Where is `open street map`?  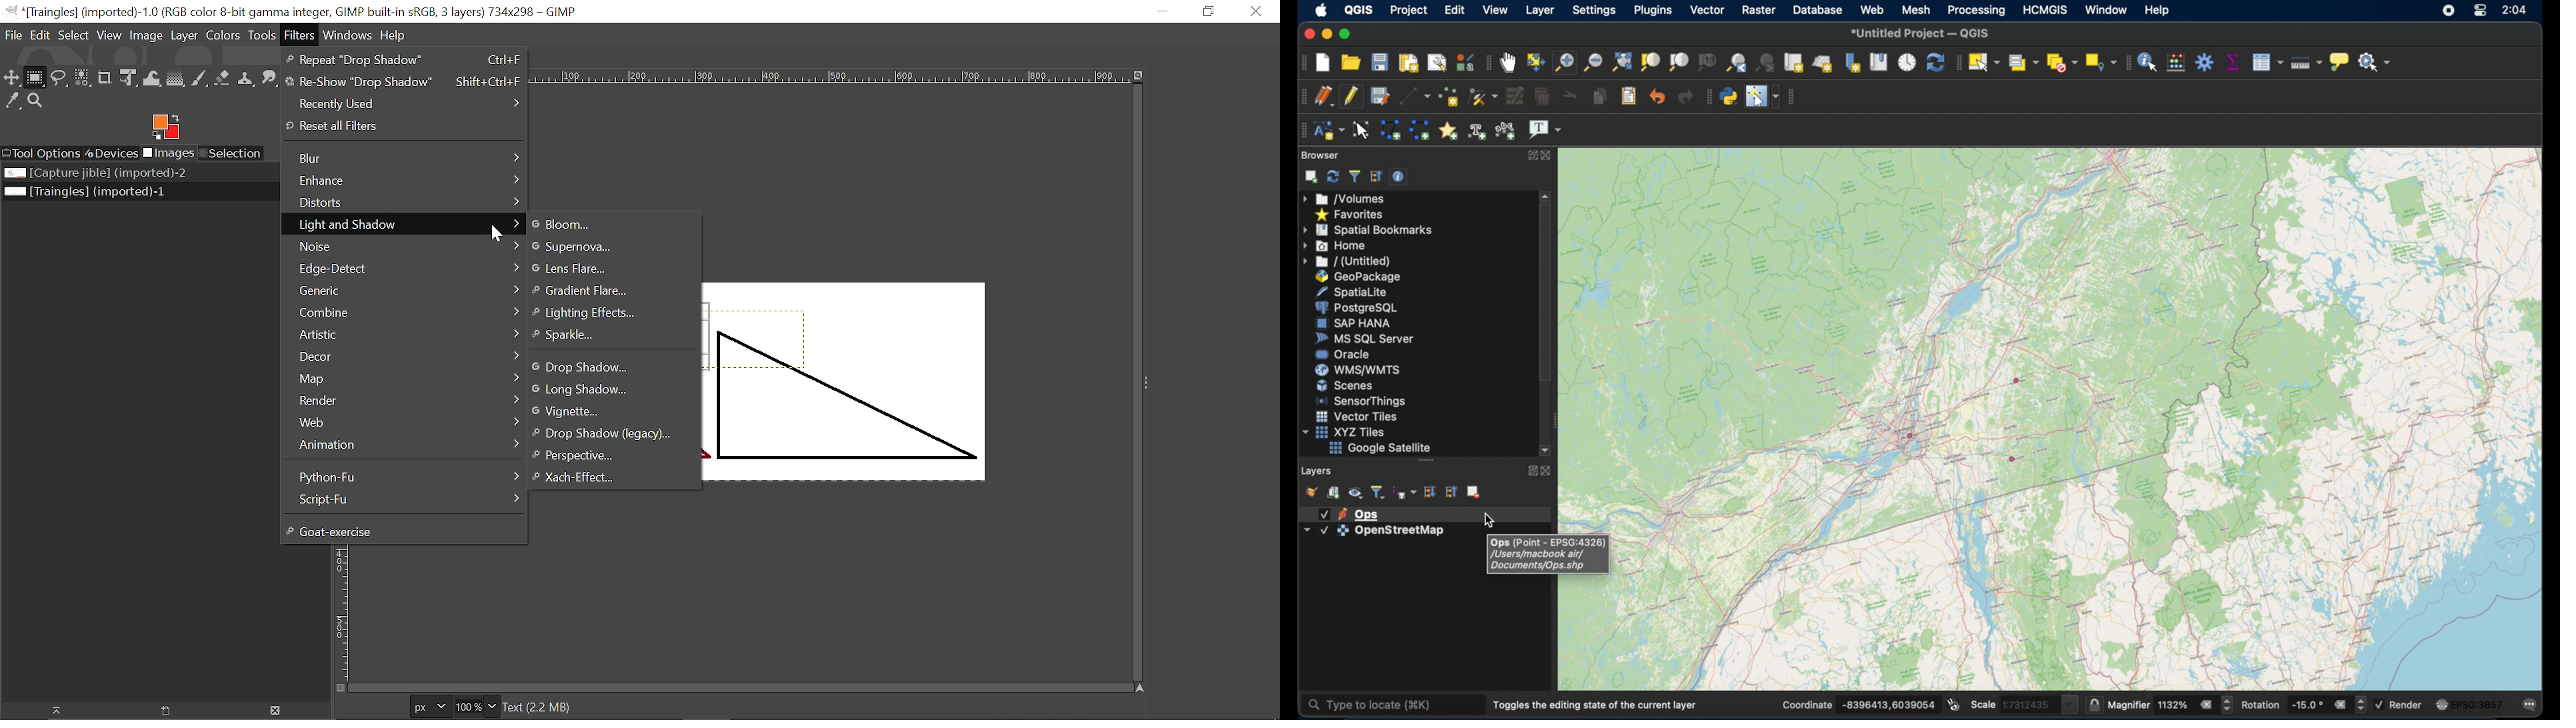 open street map is located at coordinates (1905, 457).